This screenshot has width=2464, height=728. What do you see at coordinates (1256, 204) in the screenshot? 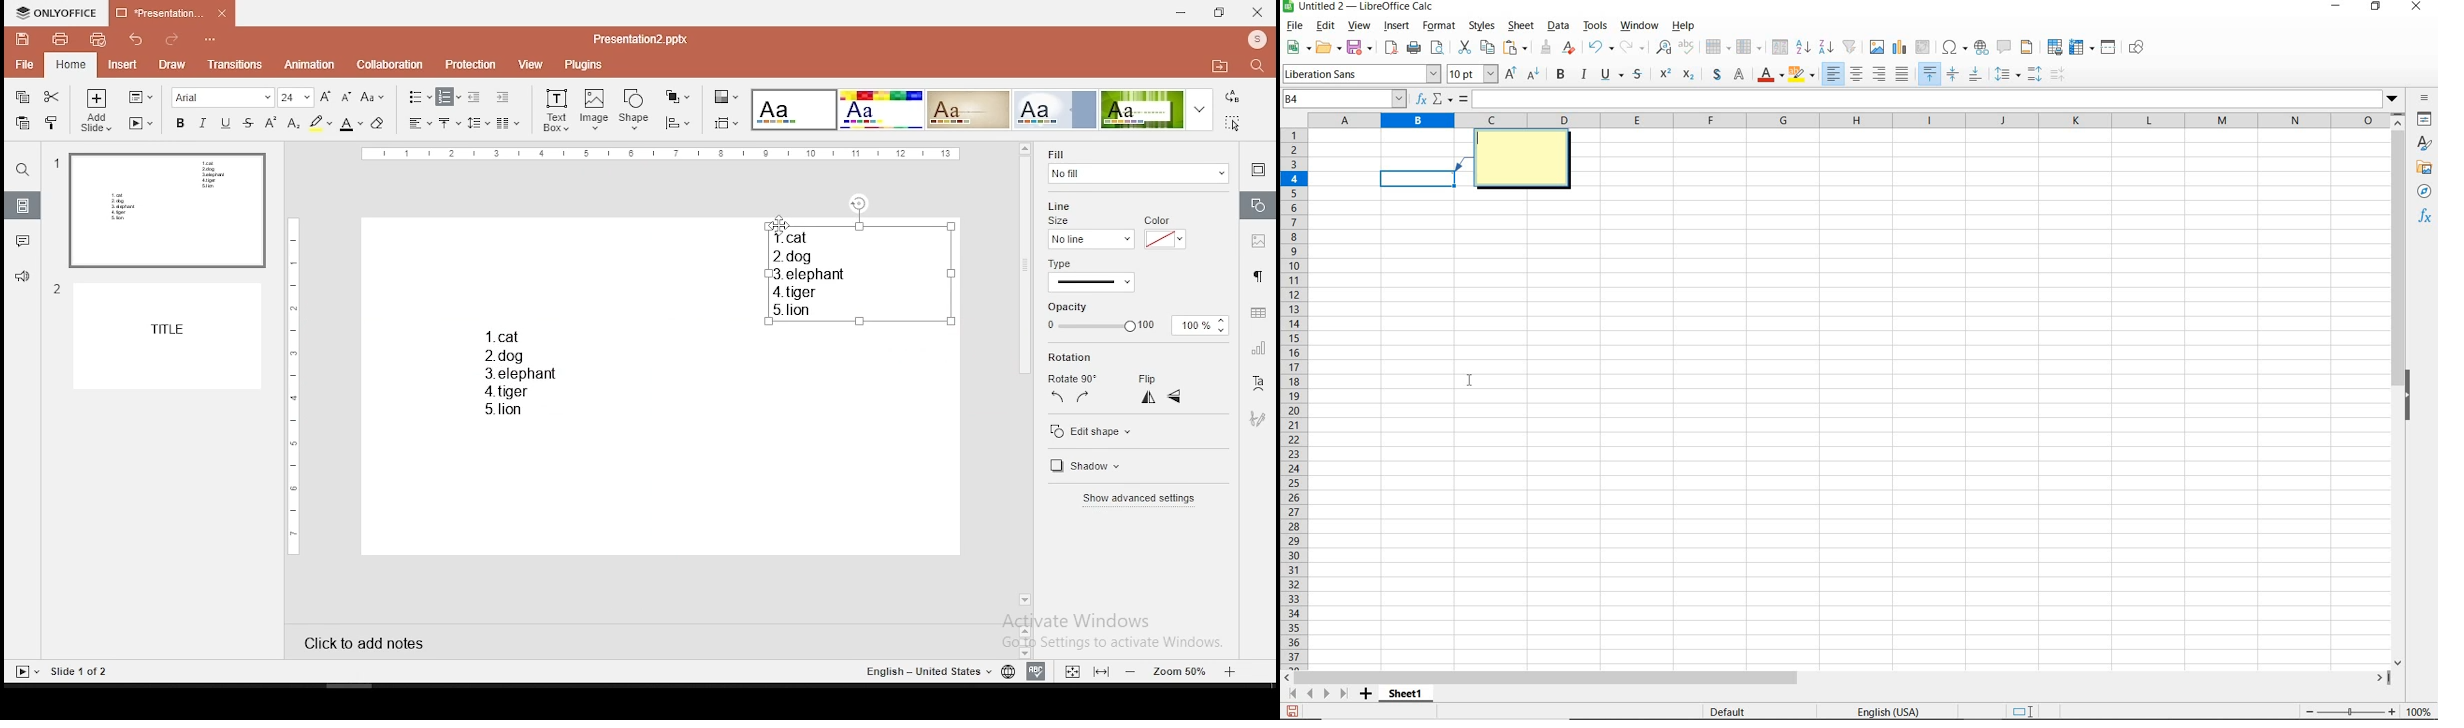
I see `shape settings` at bounding box center [1256, 204].